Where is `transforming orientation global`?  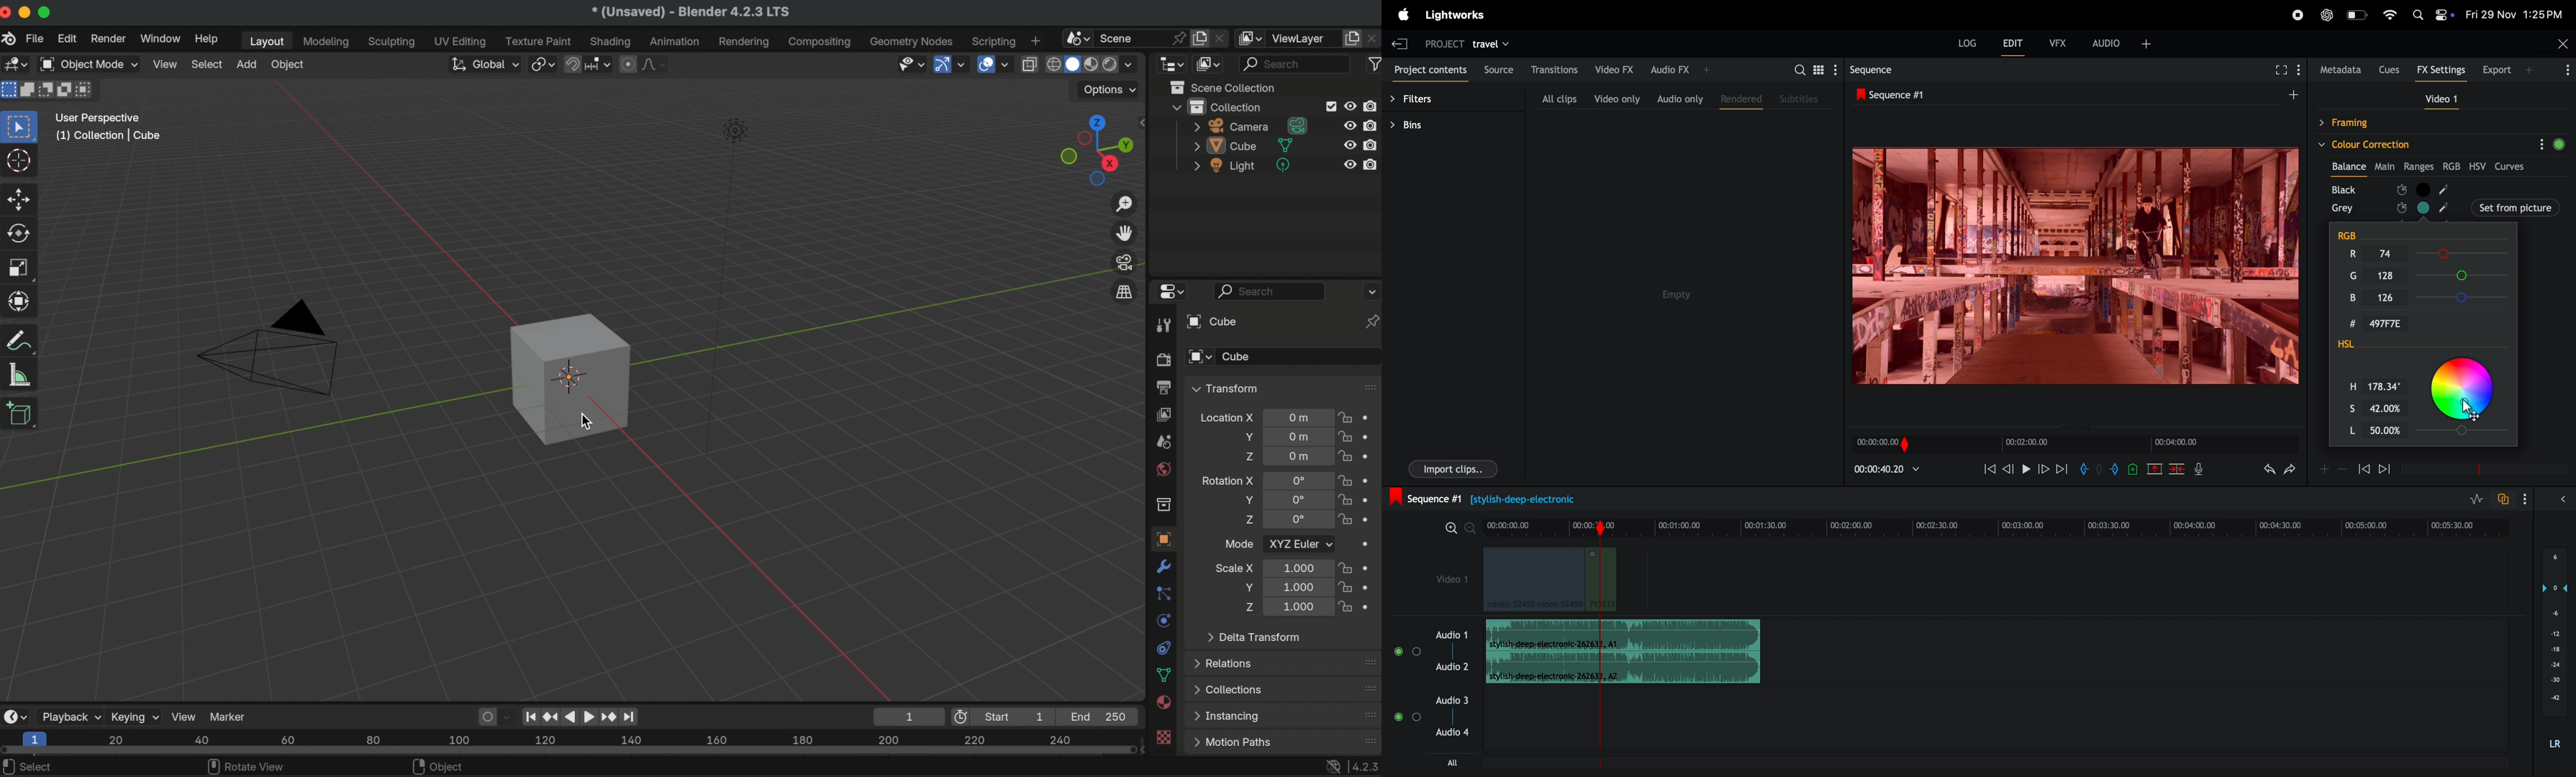 transforming orientation global is located at coordinates (483, 64).